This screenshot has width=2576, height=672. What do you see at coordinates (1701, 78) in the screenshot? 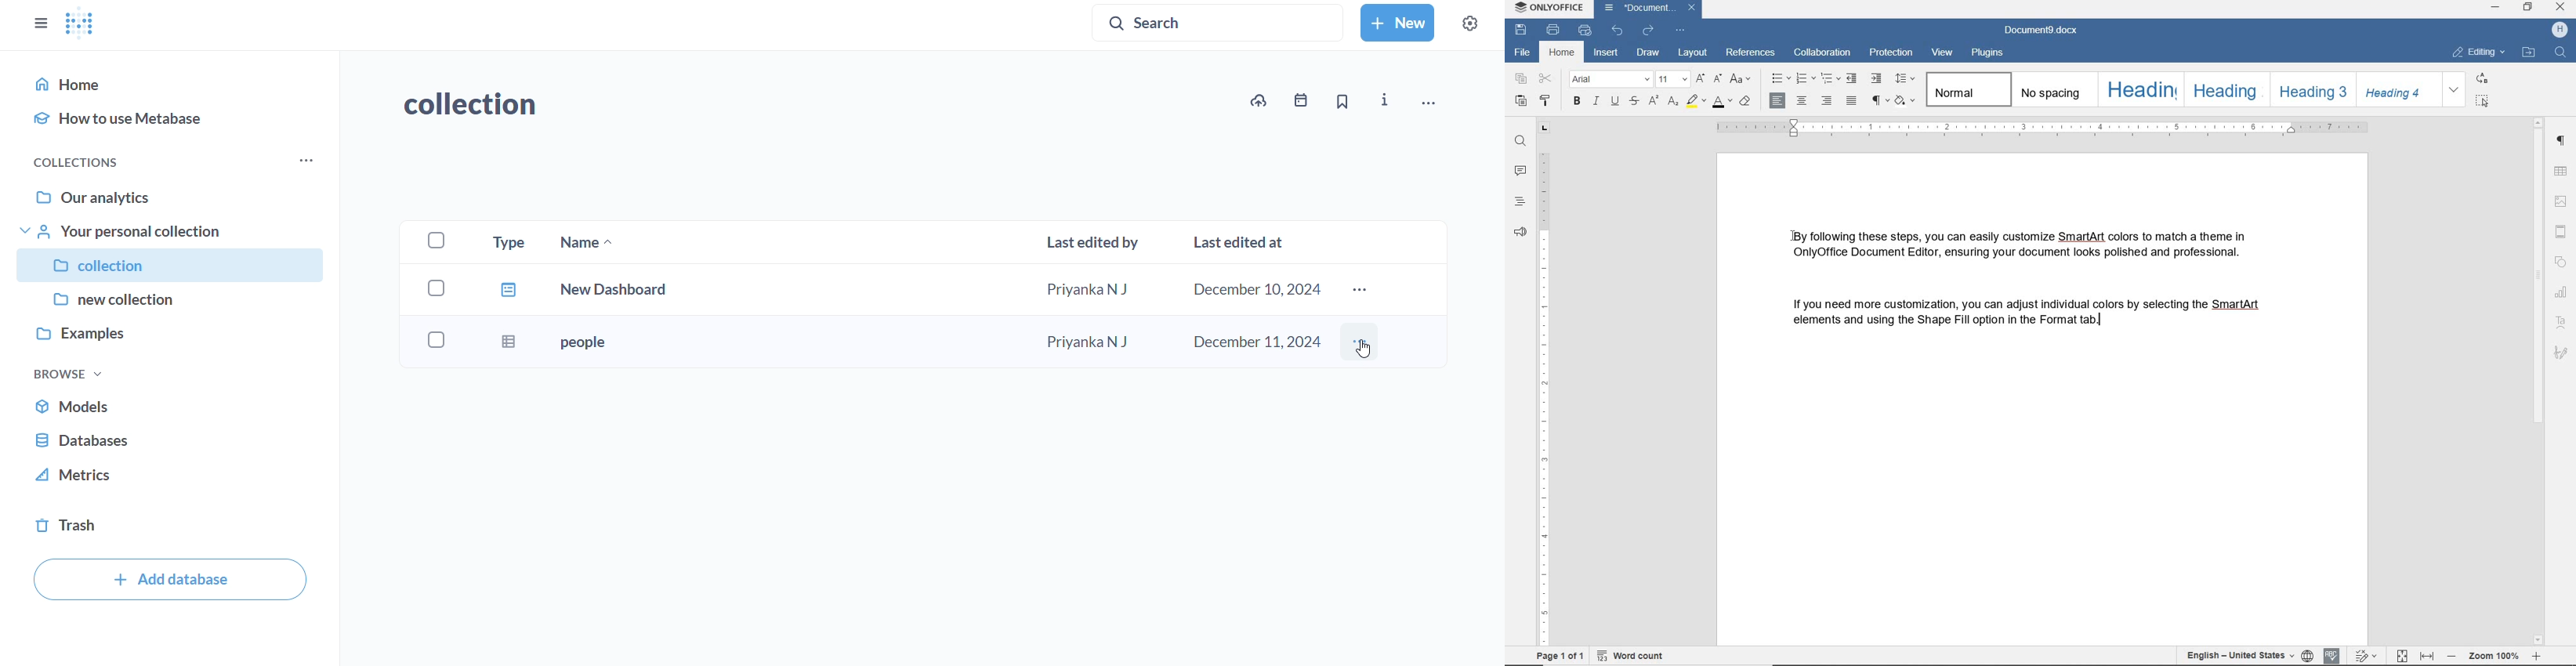
I see `increment font size` at bounding box center [1701, 78].